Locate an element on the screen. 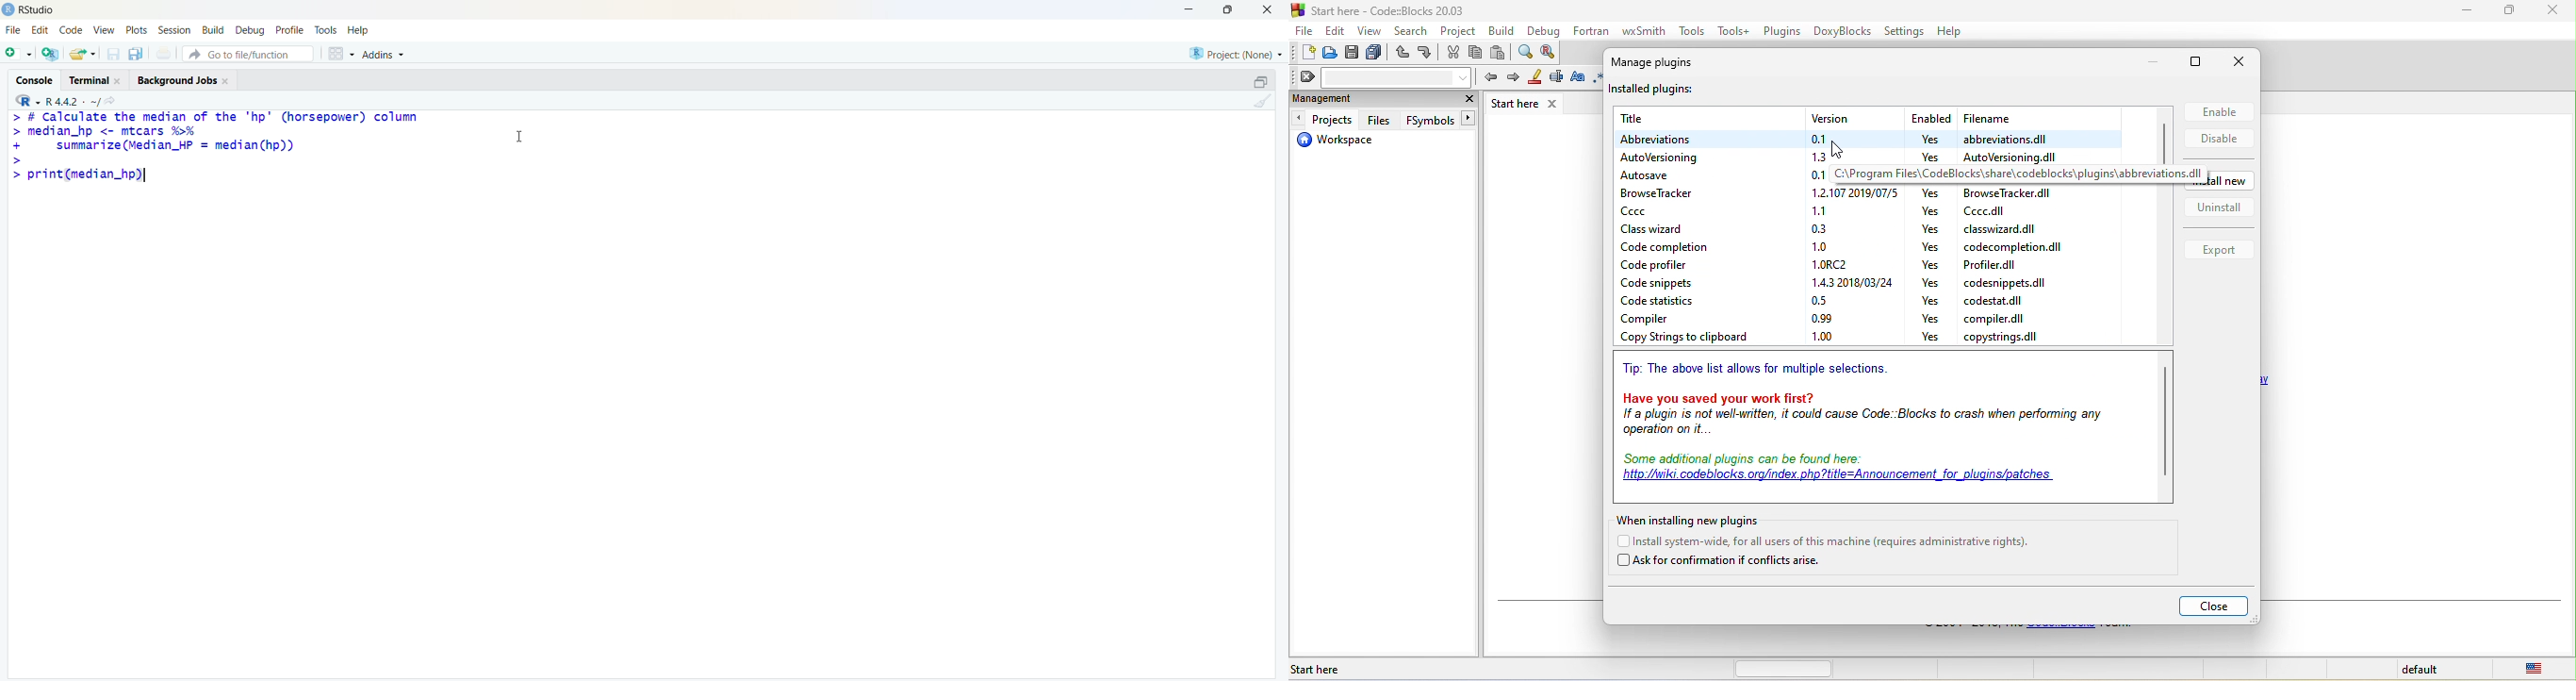 This screenshot has width=2576, height=700. profile is located at coordinates (290, 30).